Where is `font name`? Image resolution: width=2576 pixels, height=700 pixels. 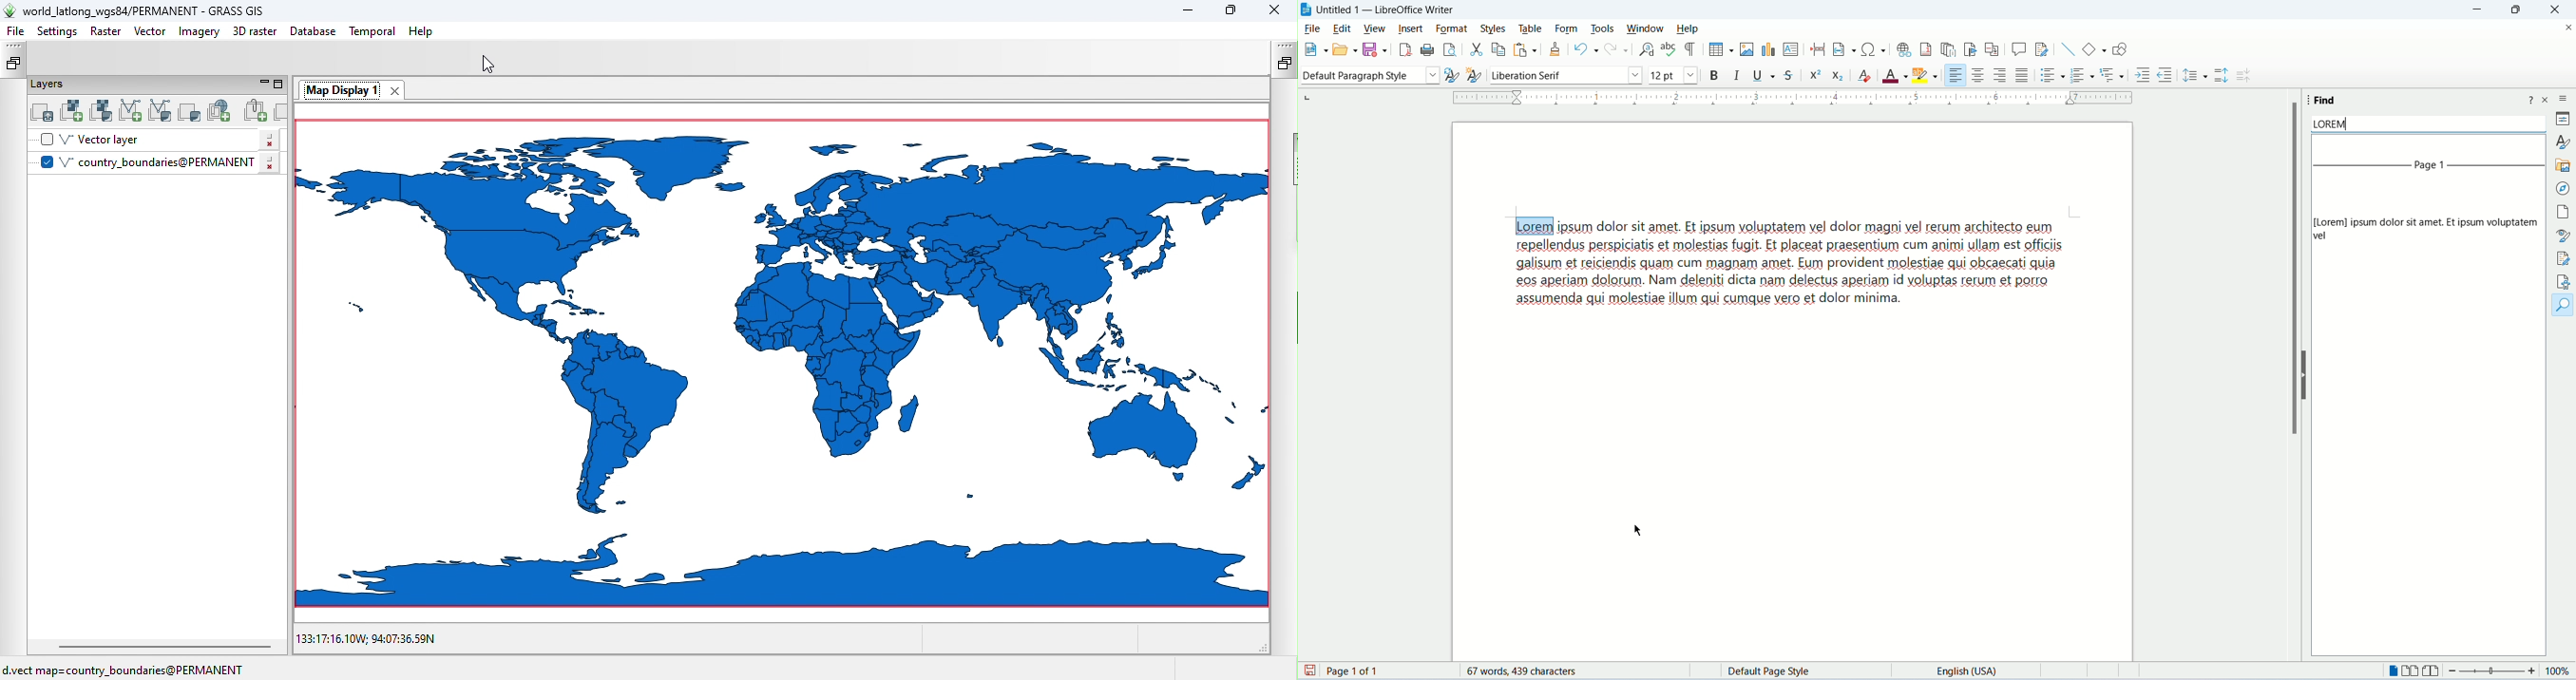 font name is located at coordinates (1563, 76).